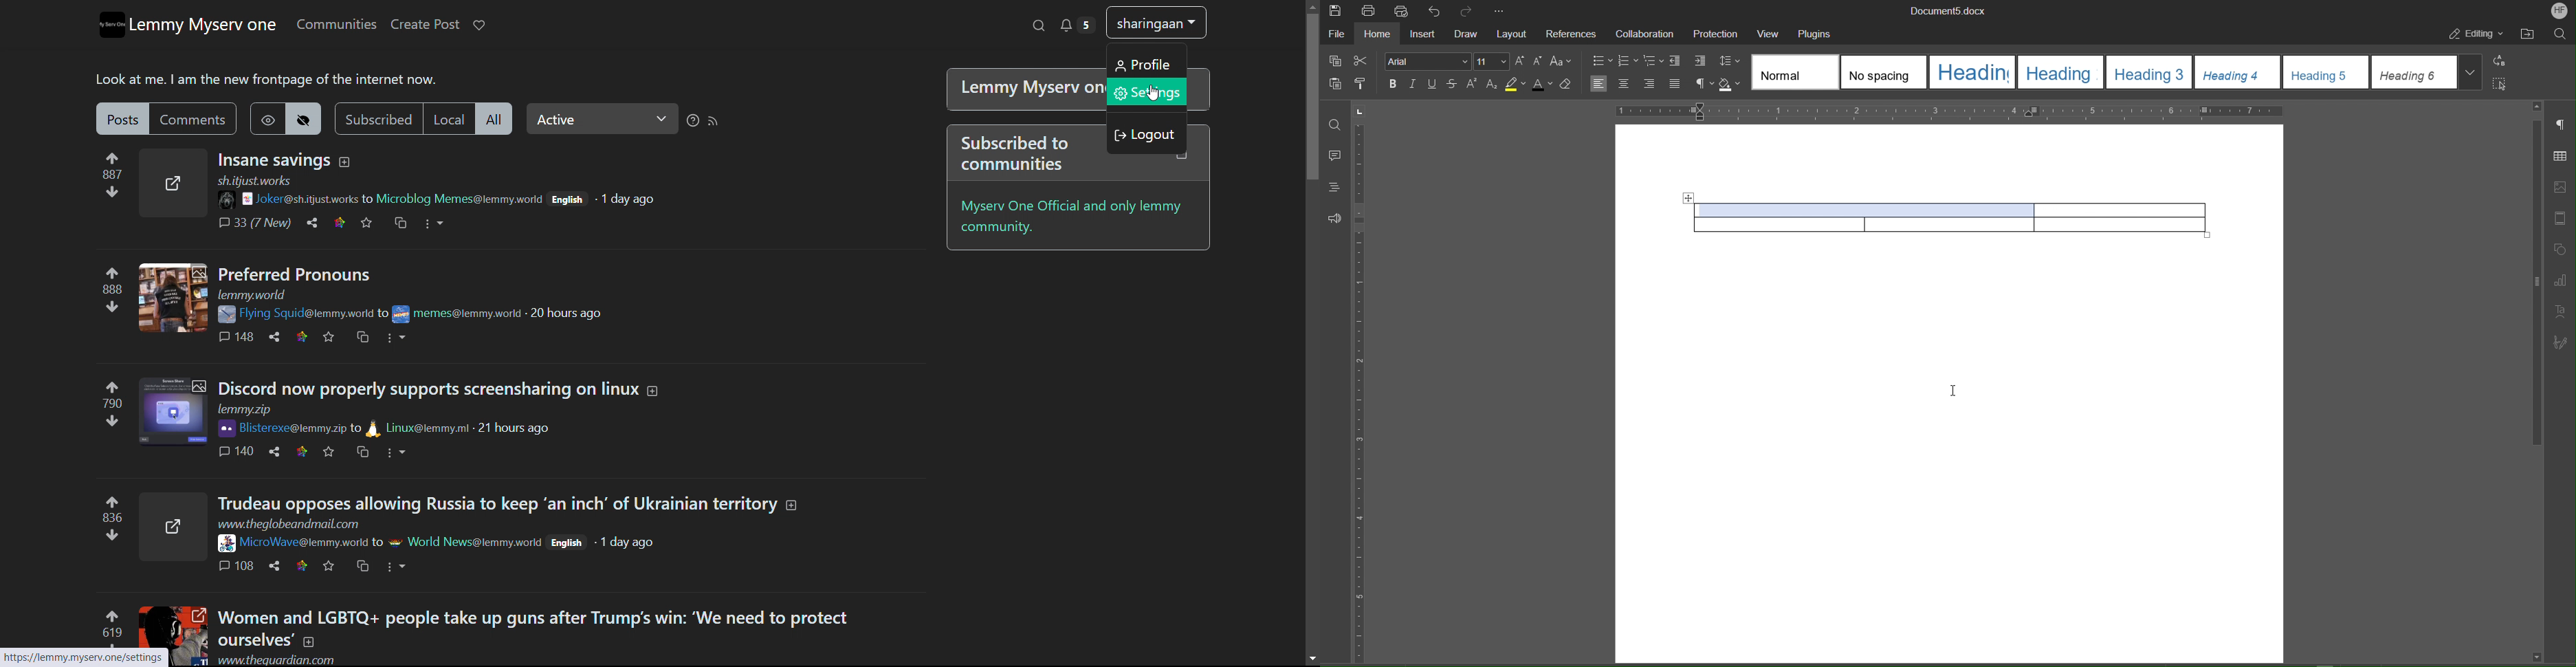 Image resolution: width=2576 pixels, height=672 pixels. Describe the element at coordinates (497, 505) in the screenshot. I see `title` at that location.